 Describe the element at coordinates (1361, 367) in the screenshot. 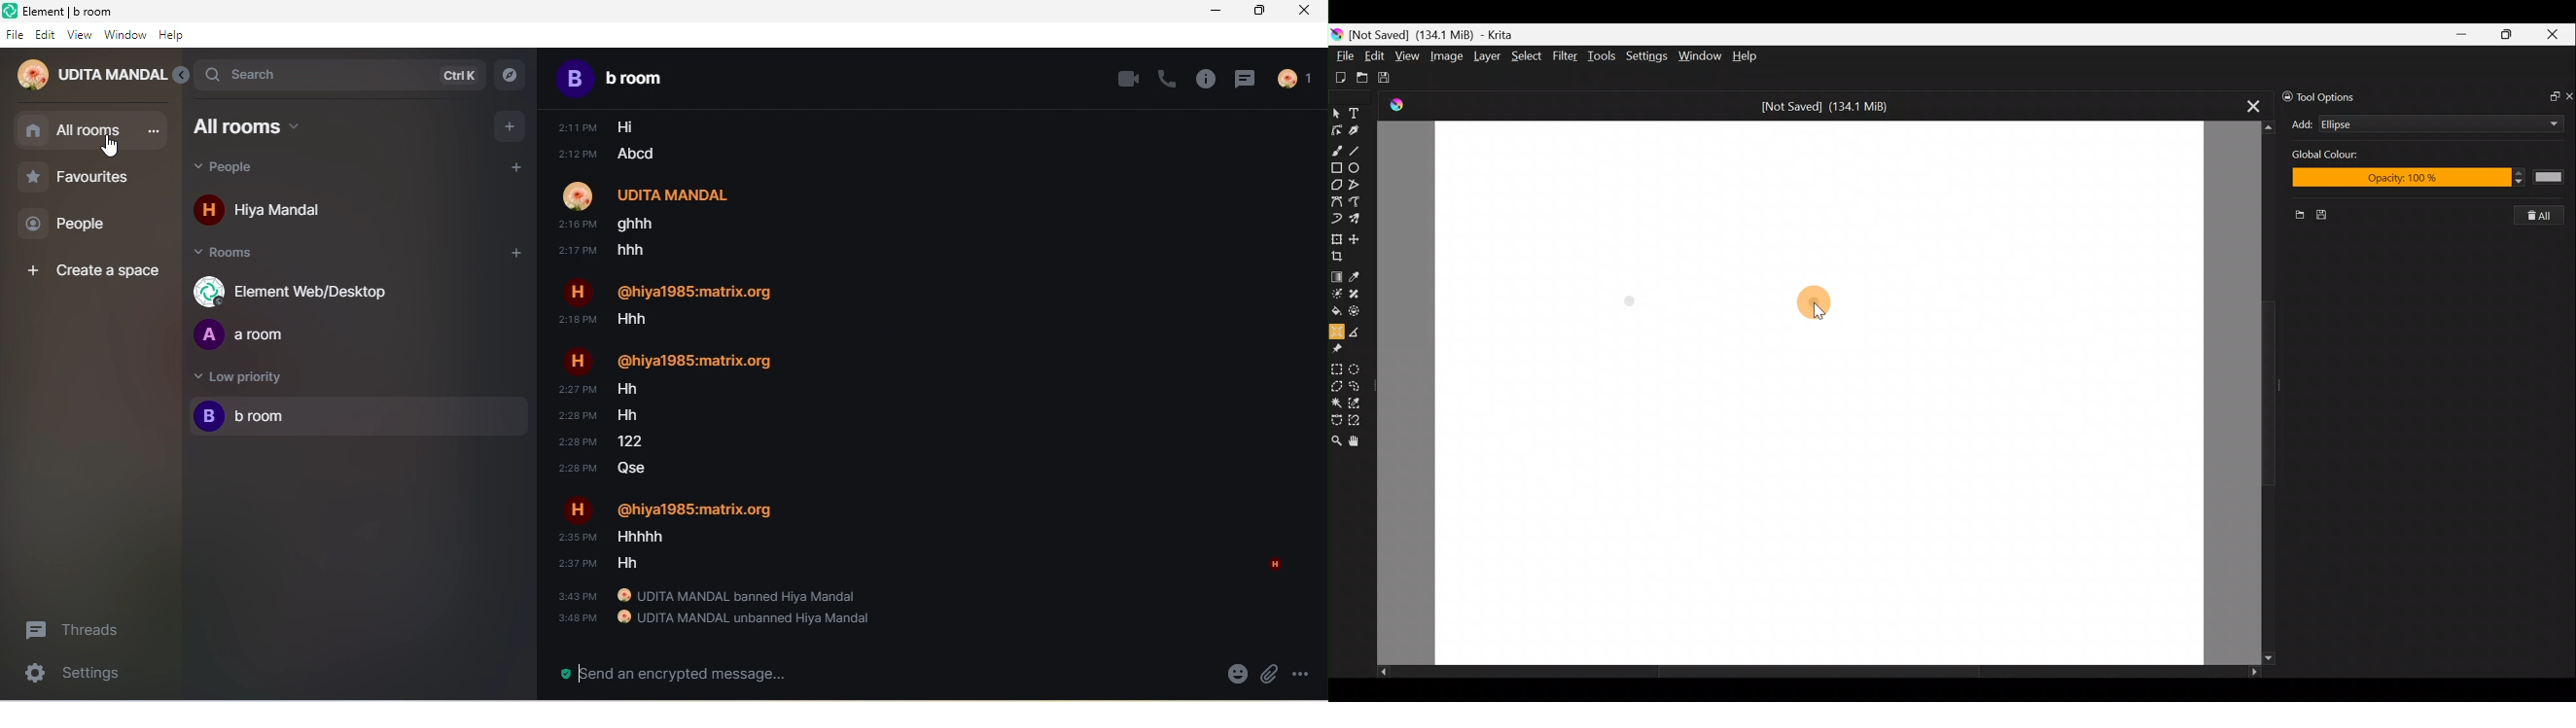

I see `Elliptical selection tool` at that location.